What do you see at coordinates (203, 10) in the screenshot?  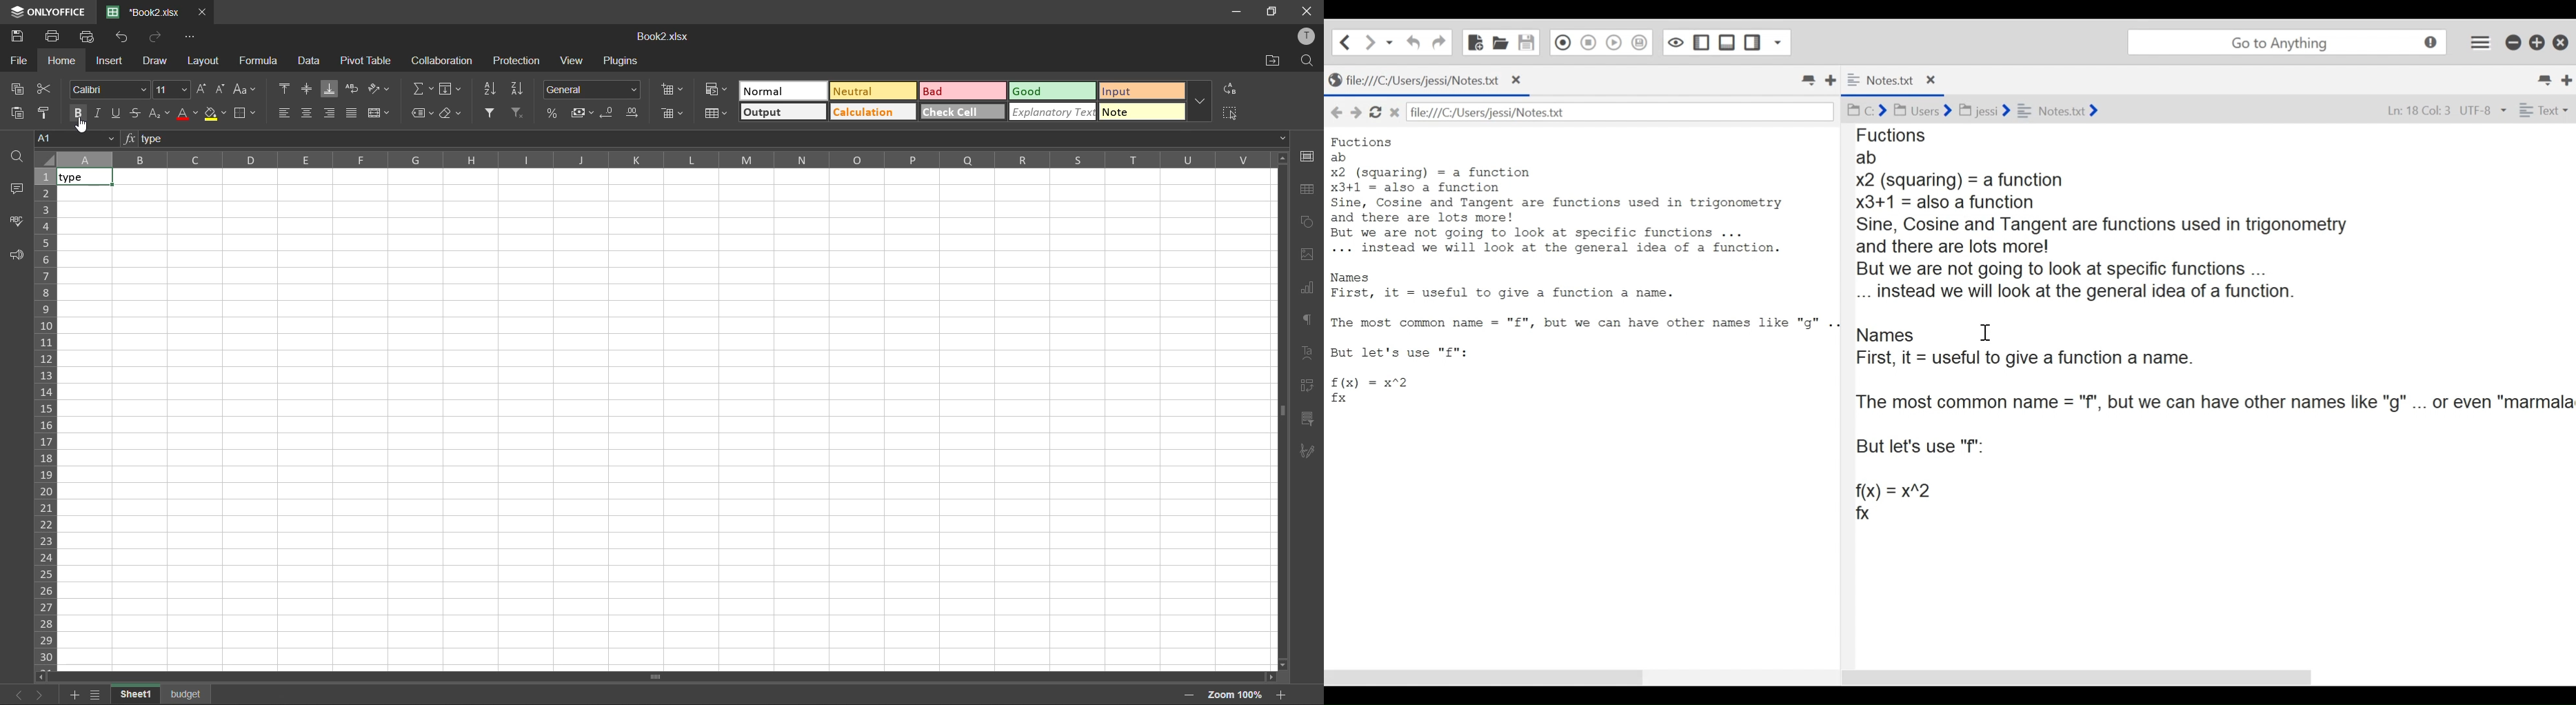 I see `close tab` at bounding box center [203, 10].